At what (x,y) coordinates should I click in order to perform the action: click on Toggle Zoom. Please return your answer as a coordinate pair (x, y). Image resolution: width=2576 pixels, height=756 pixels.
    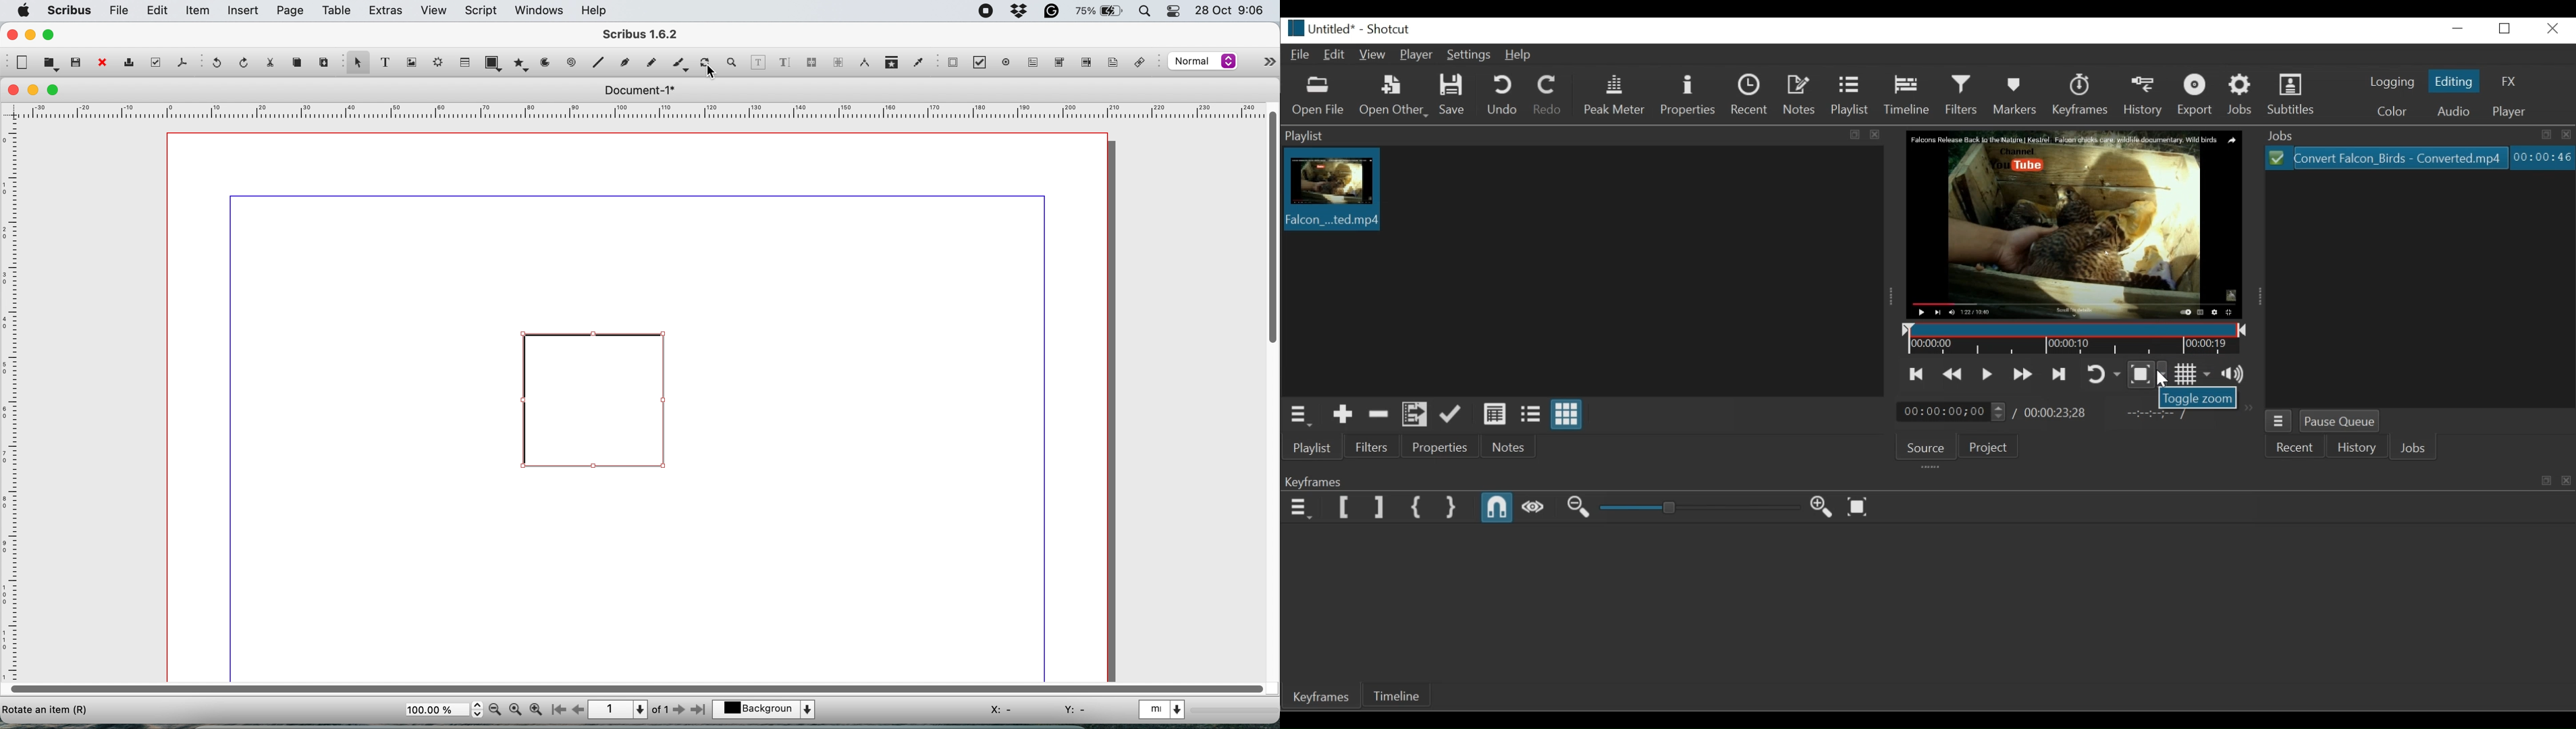
    Looking at the image, I should click on (2202, 398).